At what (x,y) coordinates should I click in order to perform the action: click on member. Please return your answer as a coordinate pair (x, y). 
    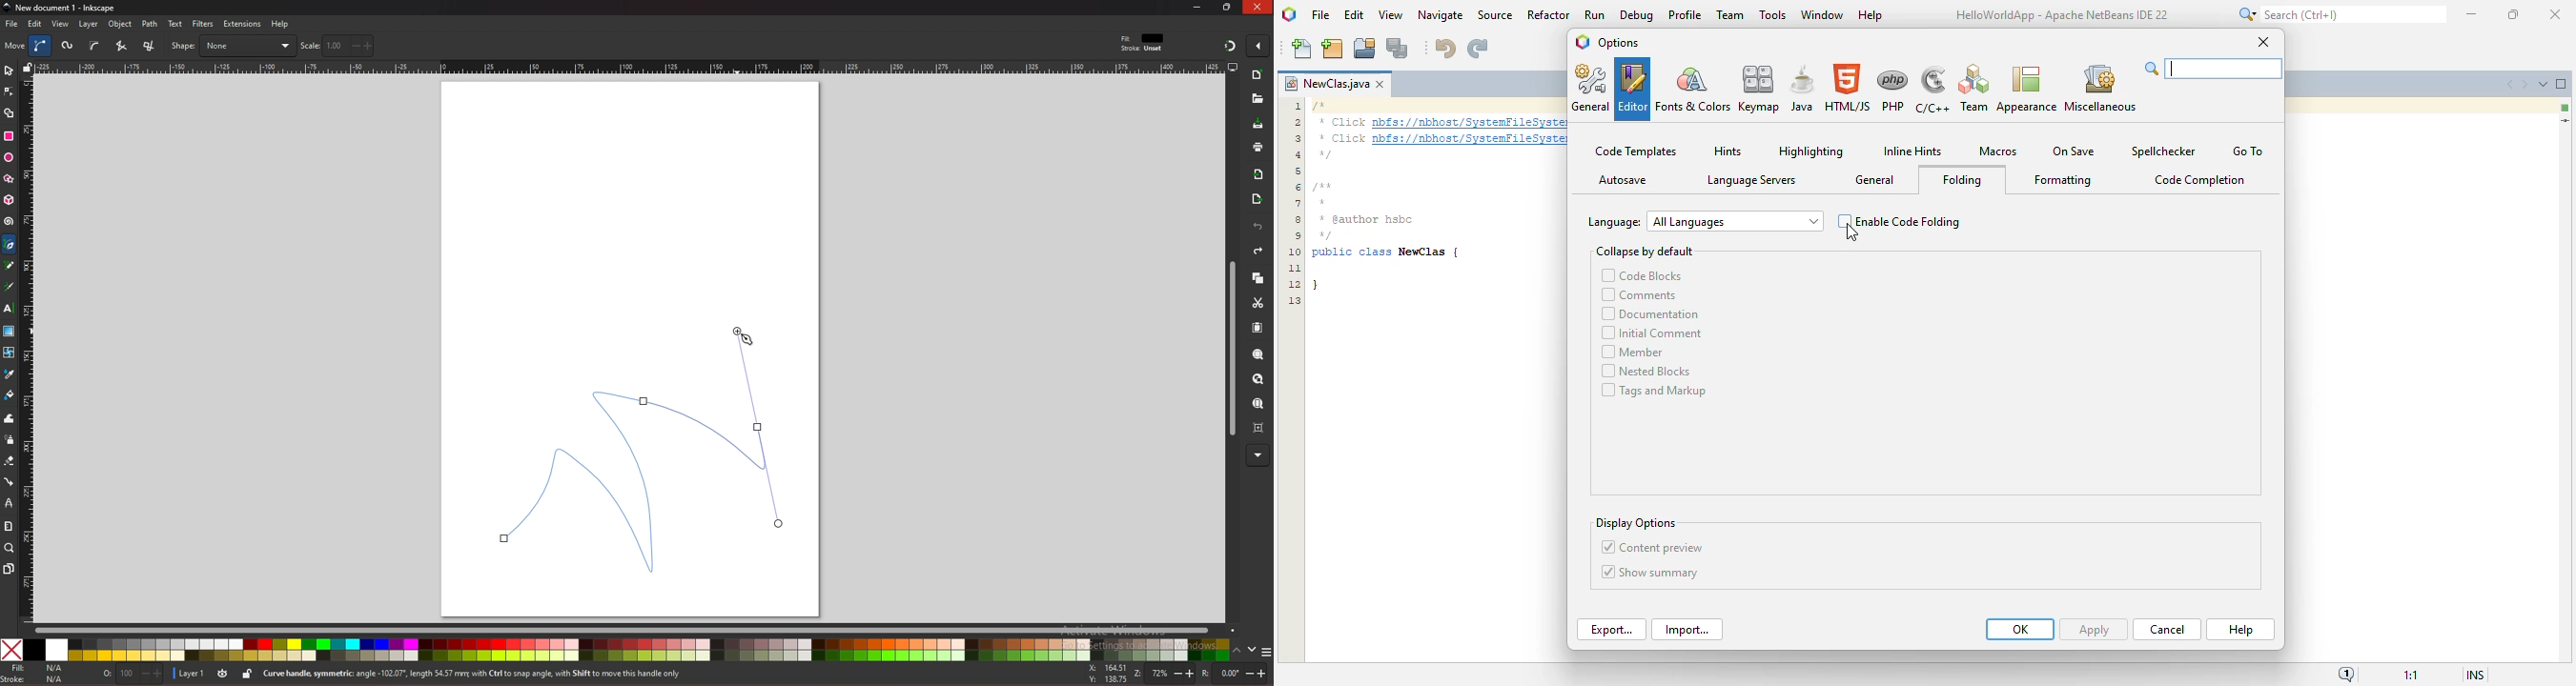
    Looking at the image, I should click on (1632, 353).